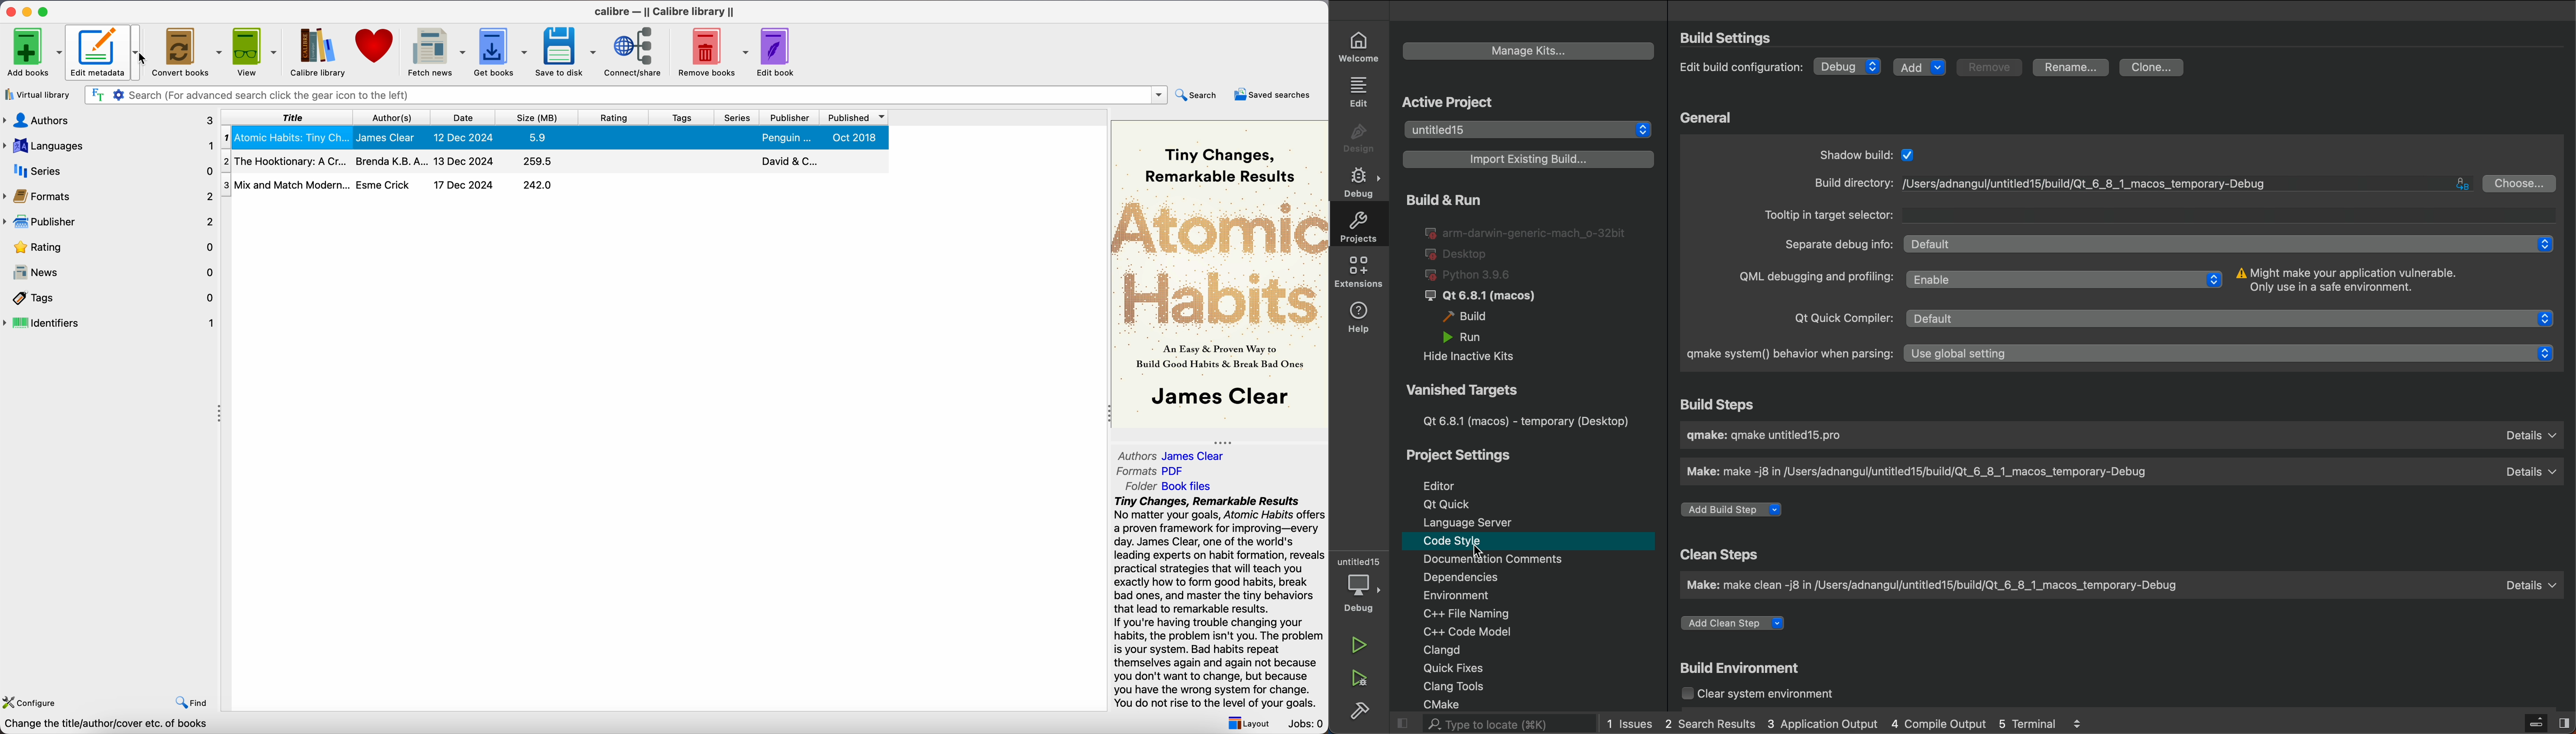  What do you see at coordinates (1172, 486) in the screenshot?
I see `Folder Book files` at bounding box center [1172, 486].